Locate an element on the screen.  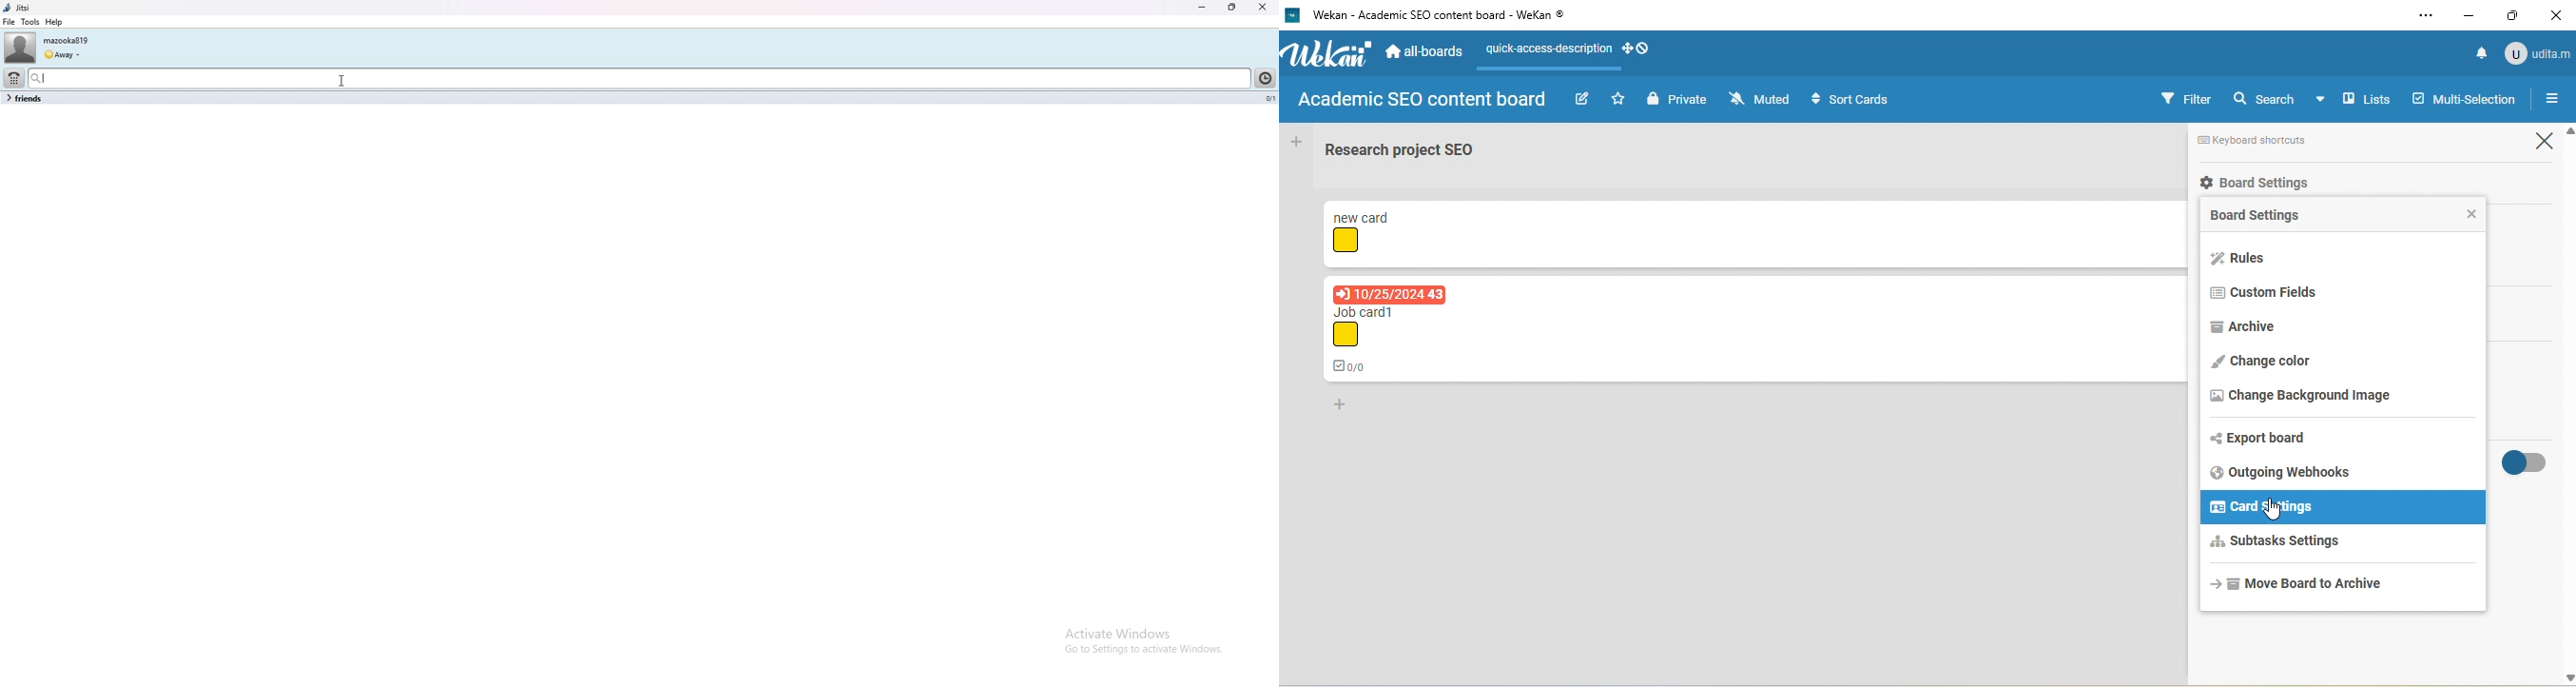
export board is located at coordinates (2287, 436).